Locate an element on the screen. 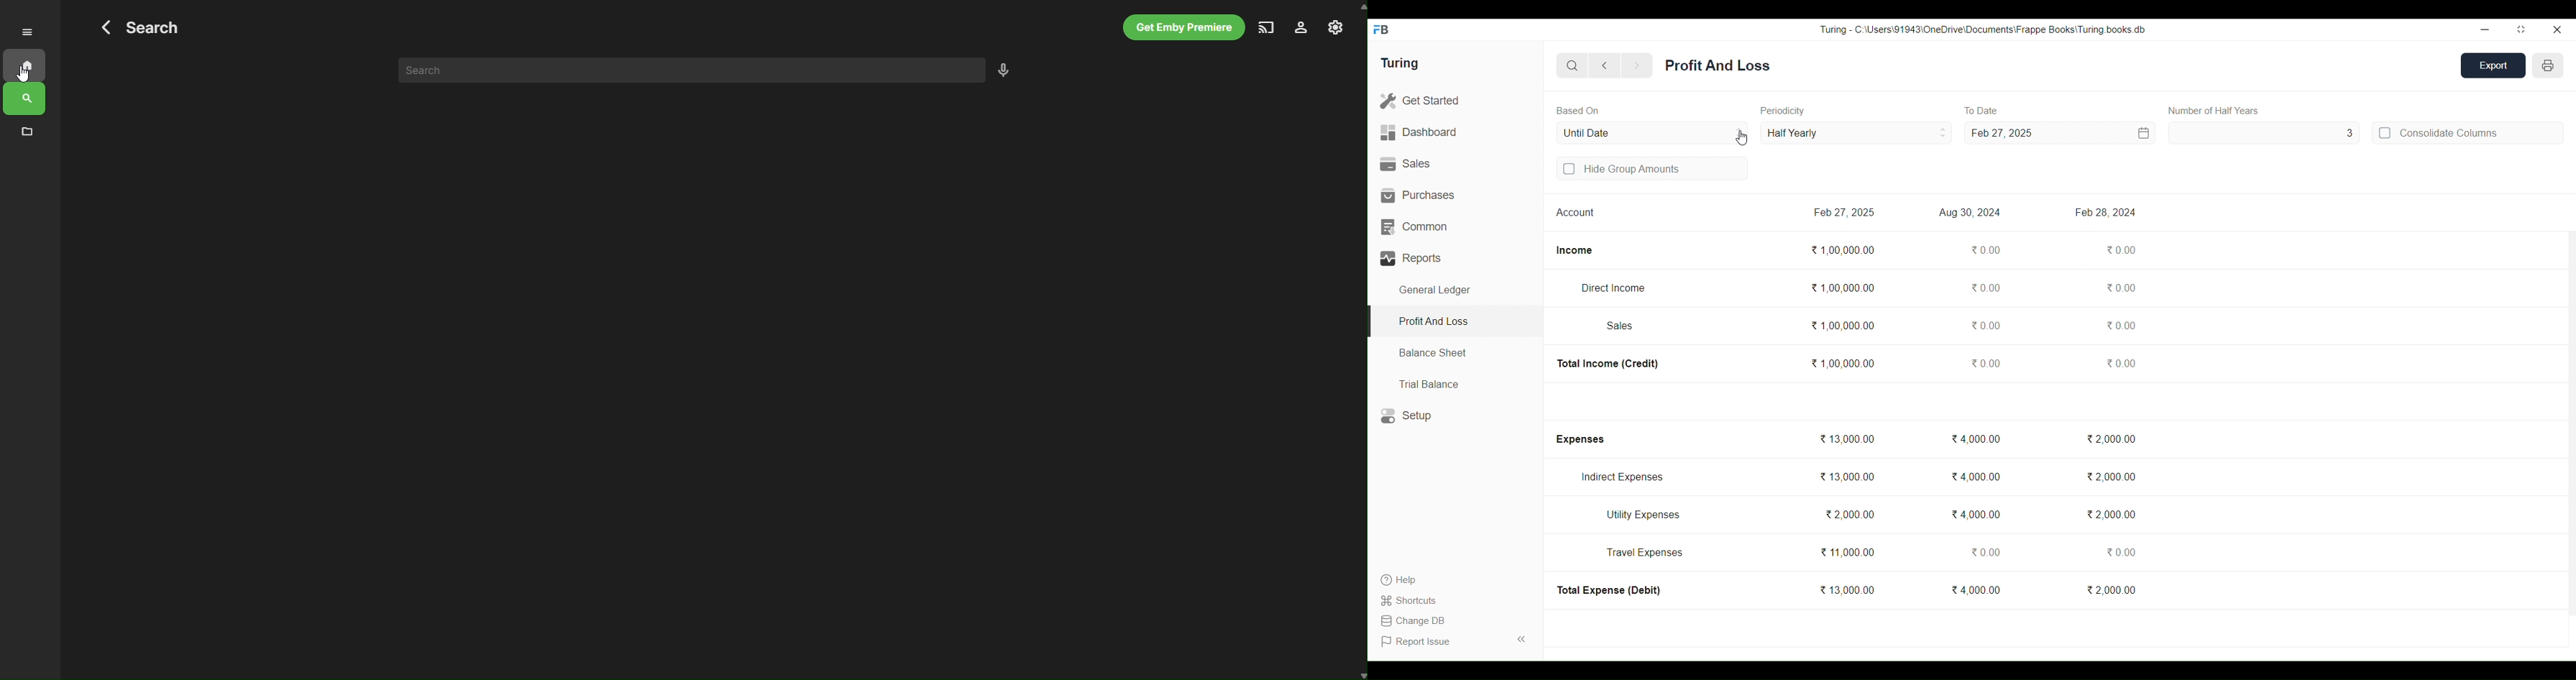 The image size is (2576, 700). 0.00 is located at coordinates (2120, 552).